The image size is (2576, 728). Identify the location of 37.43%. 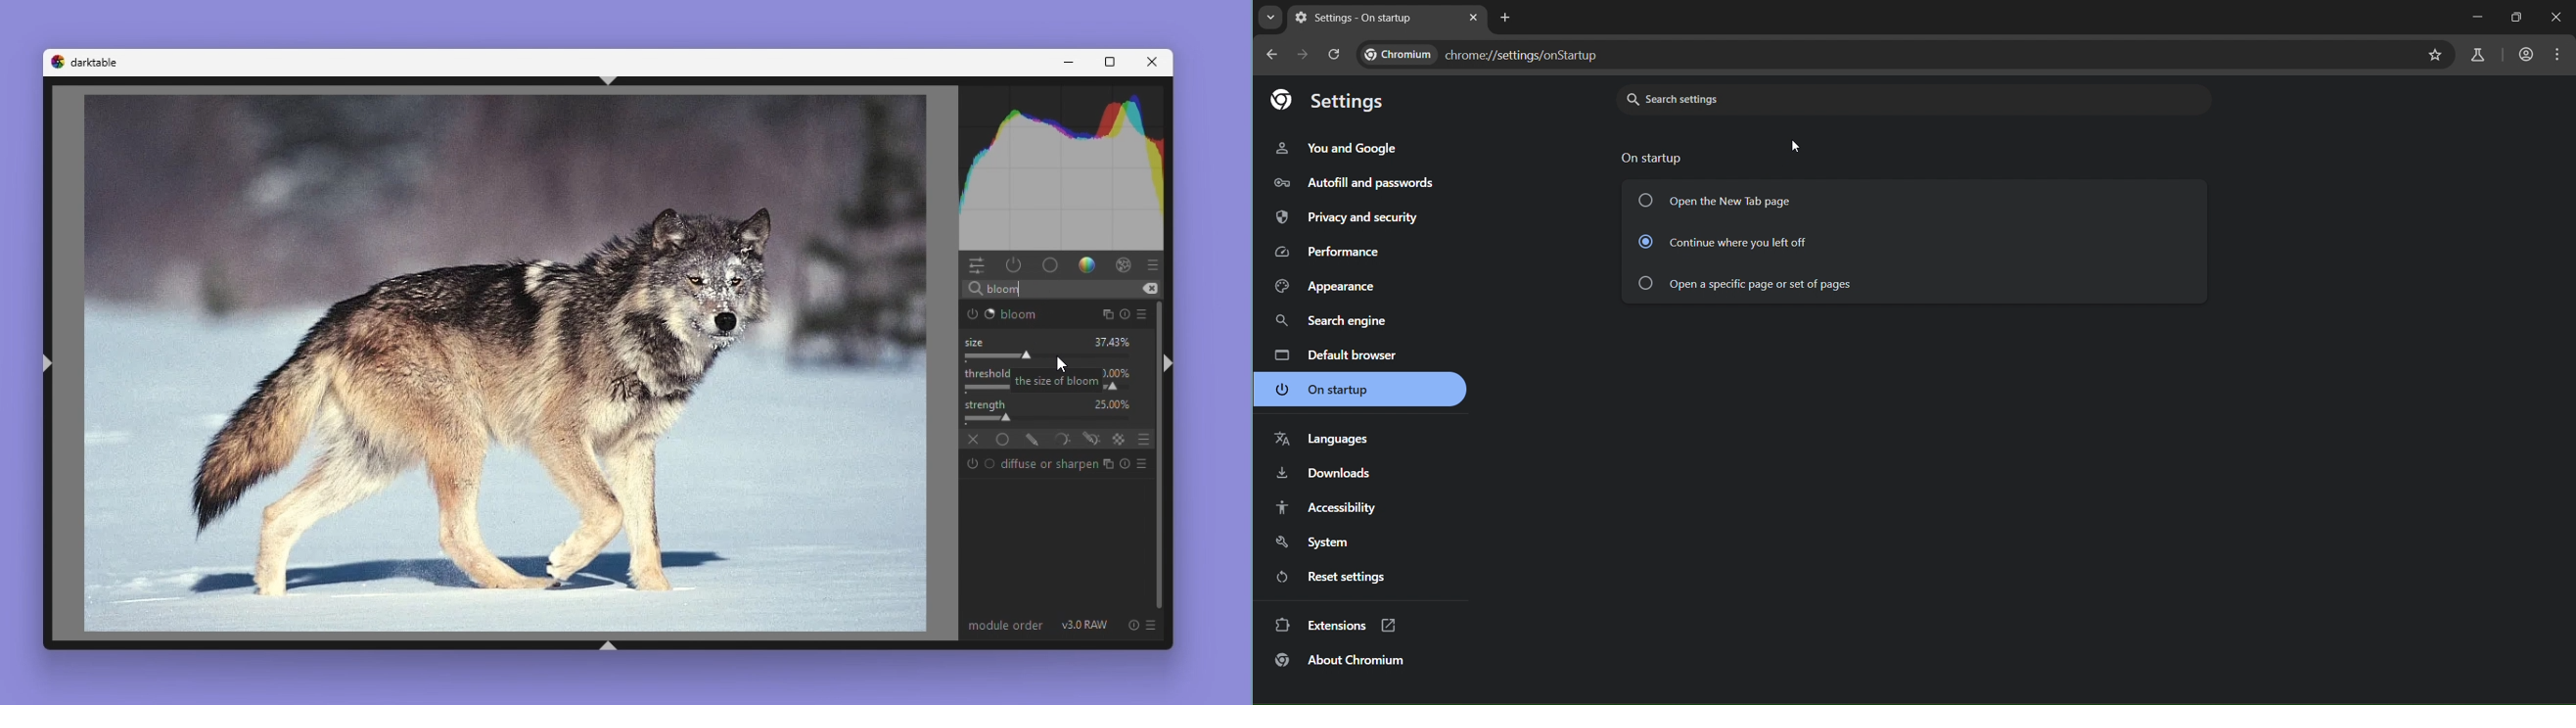
(1114, 341).